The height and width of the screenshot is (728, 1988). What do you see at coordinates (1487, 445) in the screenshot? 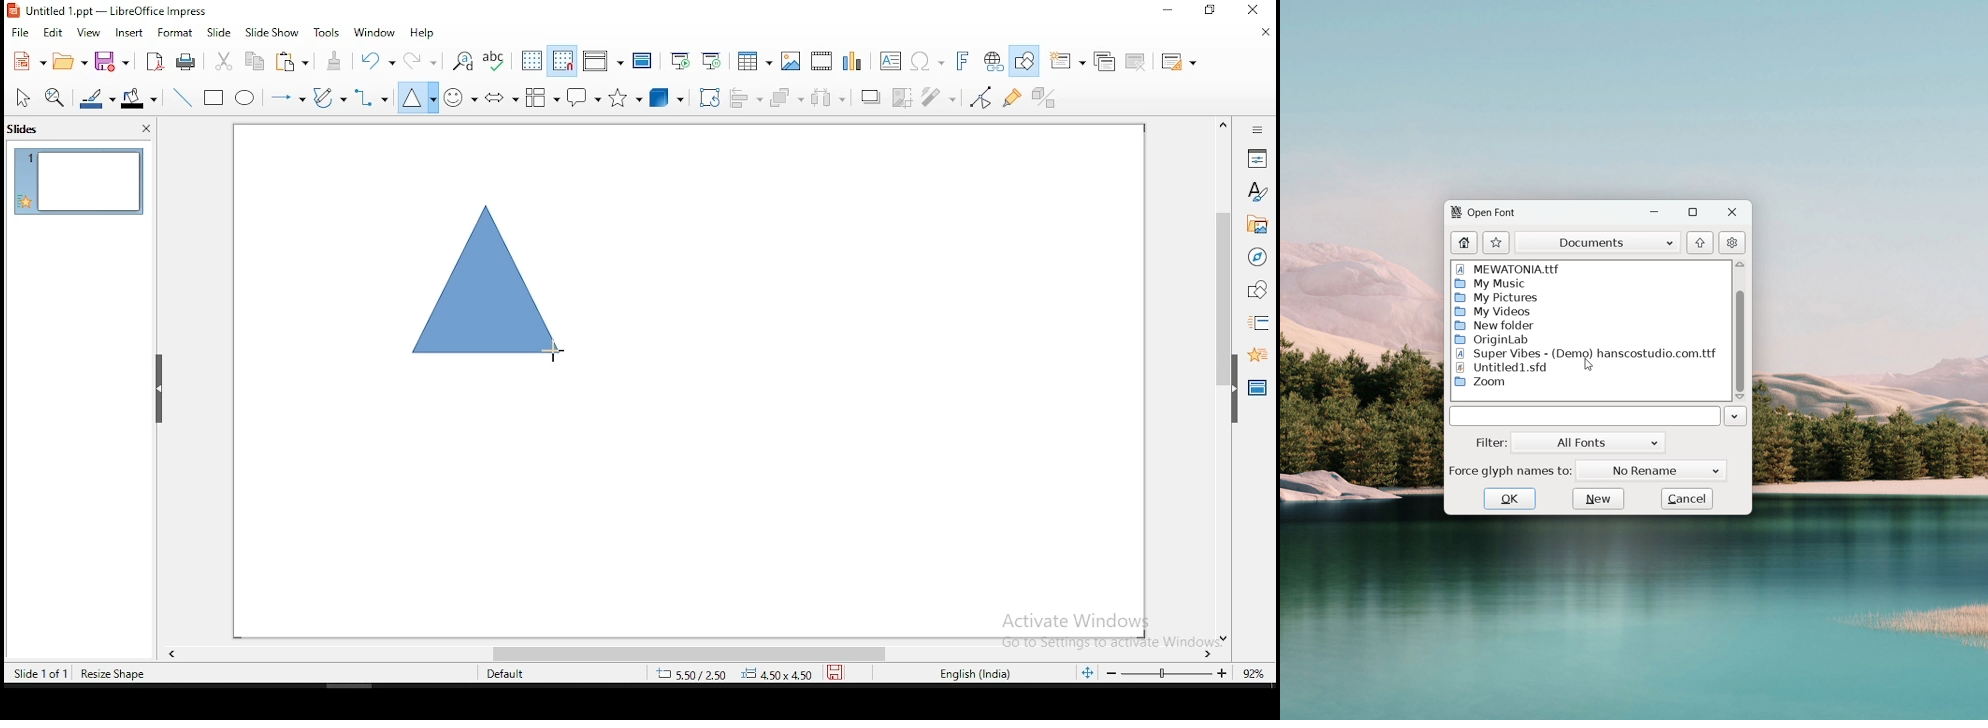
I see `Filter:` at bounding box center [1487, 445].